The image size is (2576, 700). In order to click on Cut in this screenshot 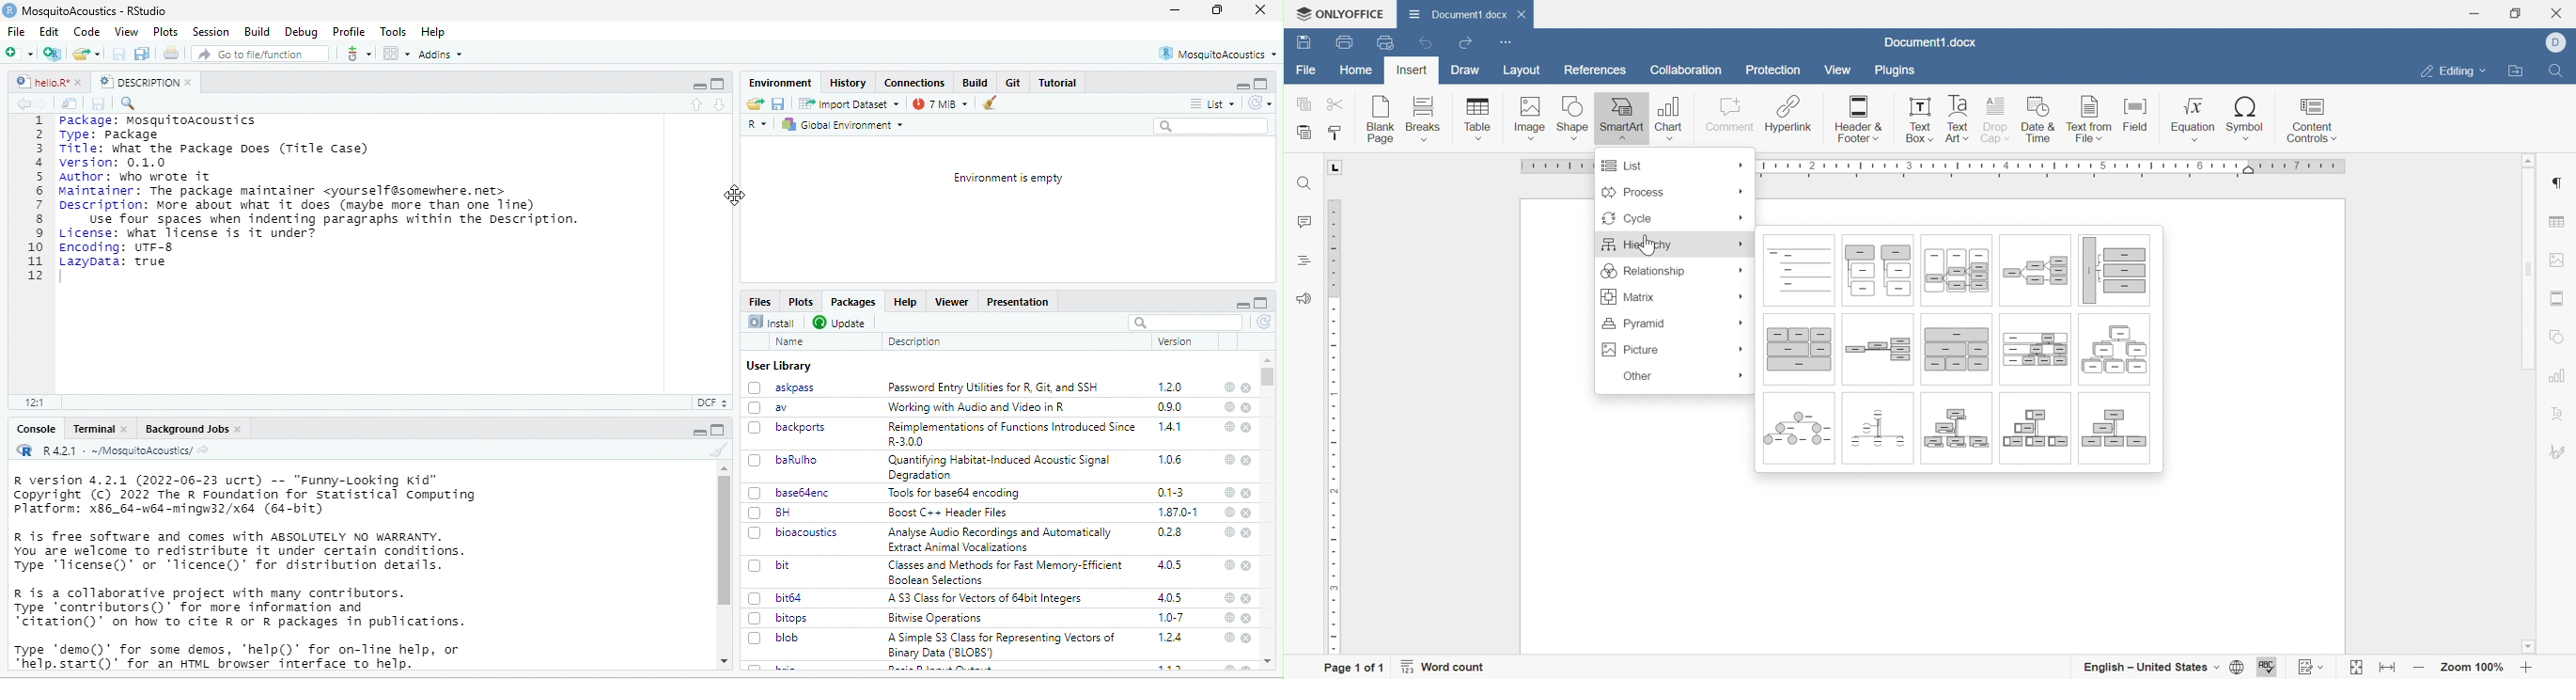, I will do `click(1338, 104)`.